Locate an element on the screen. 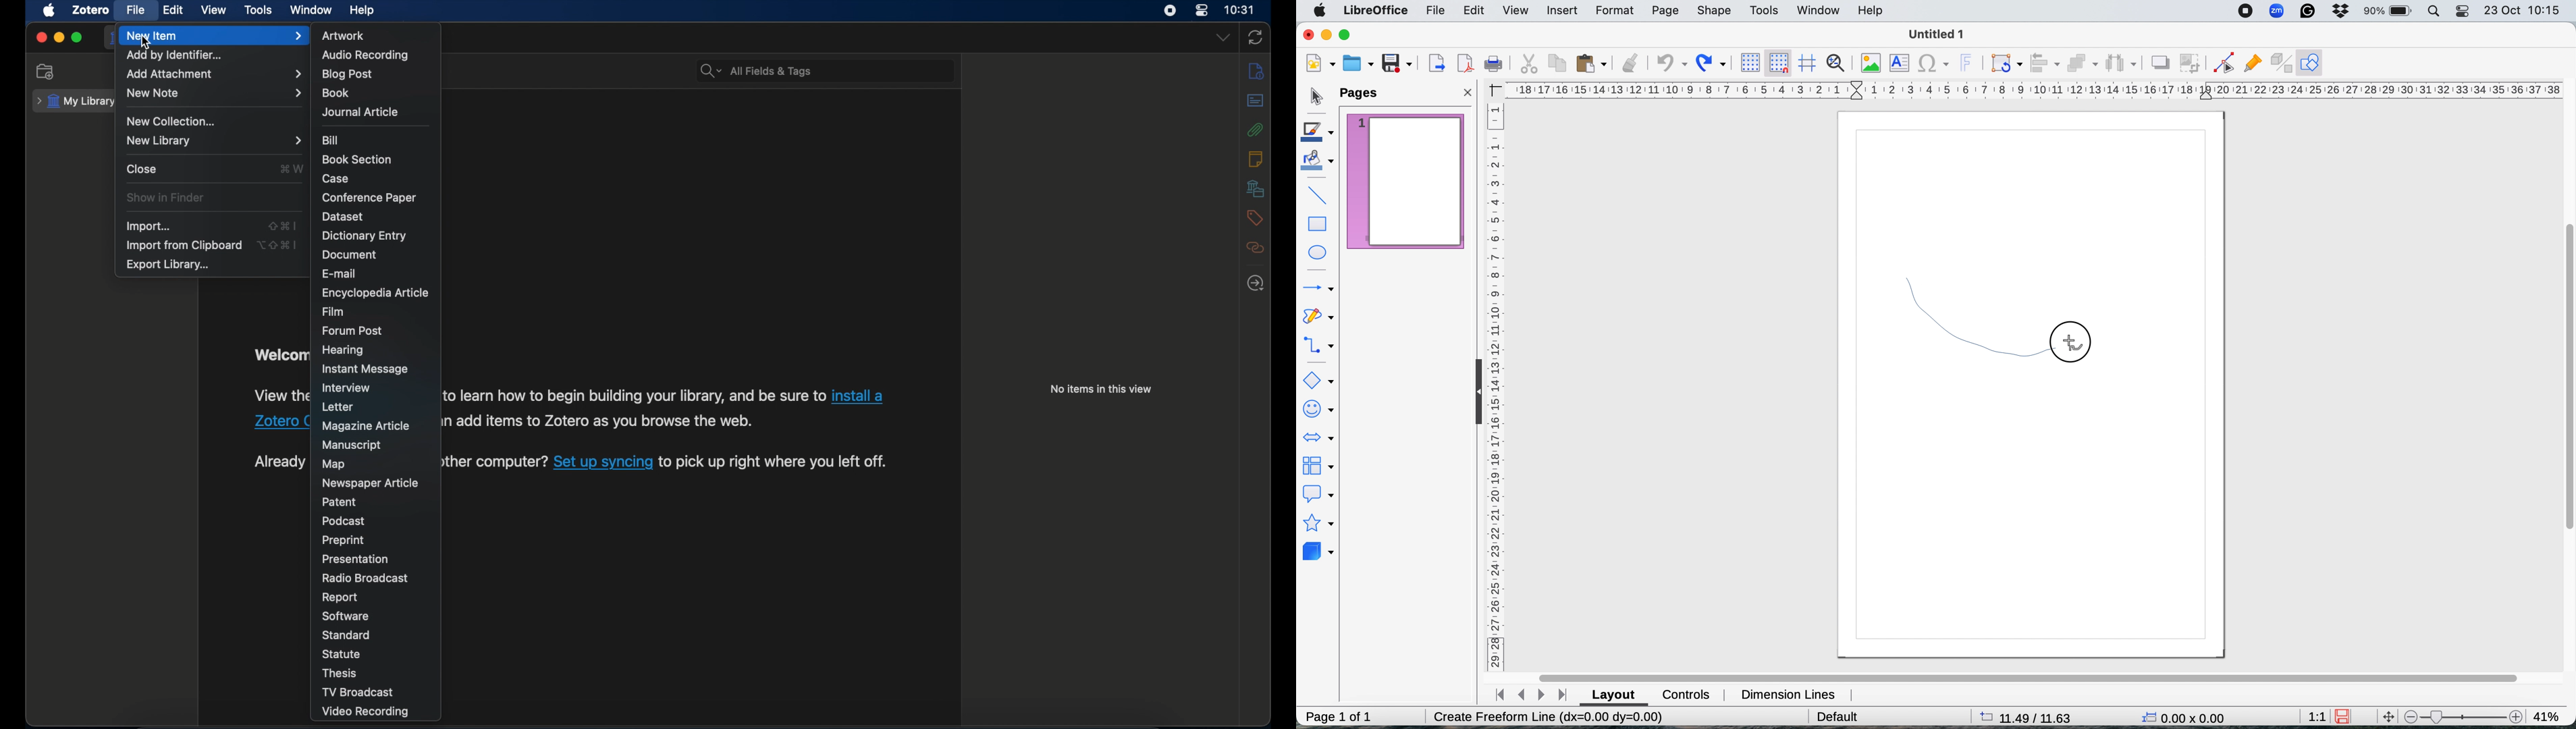 The image size is (2576, 756). hearing is located at coordinates (344, 350).